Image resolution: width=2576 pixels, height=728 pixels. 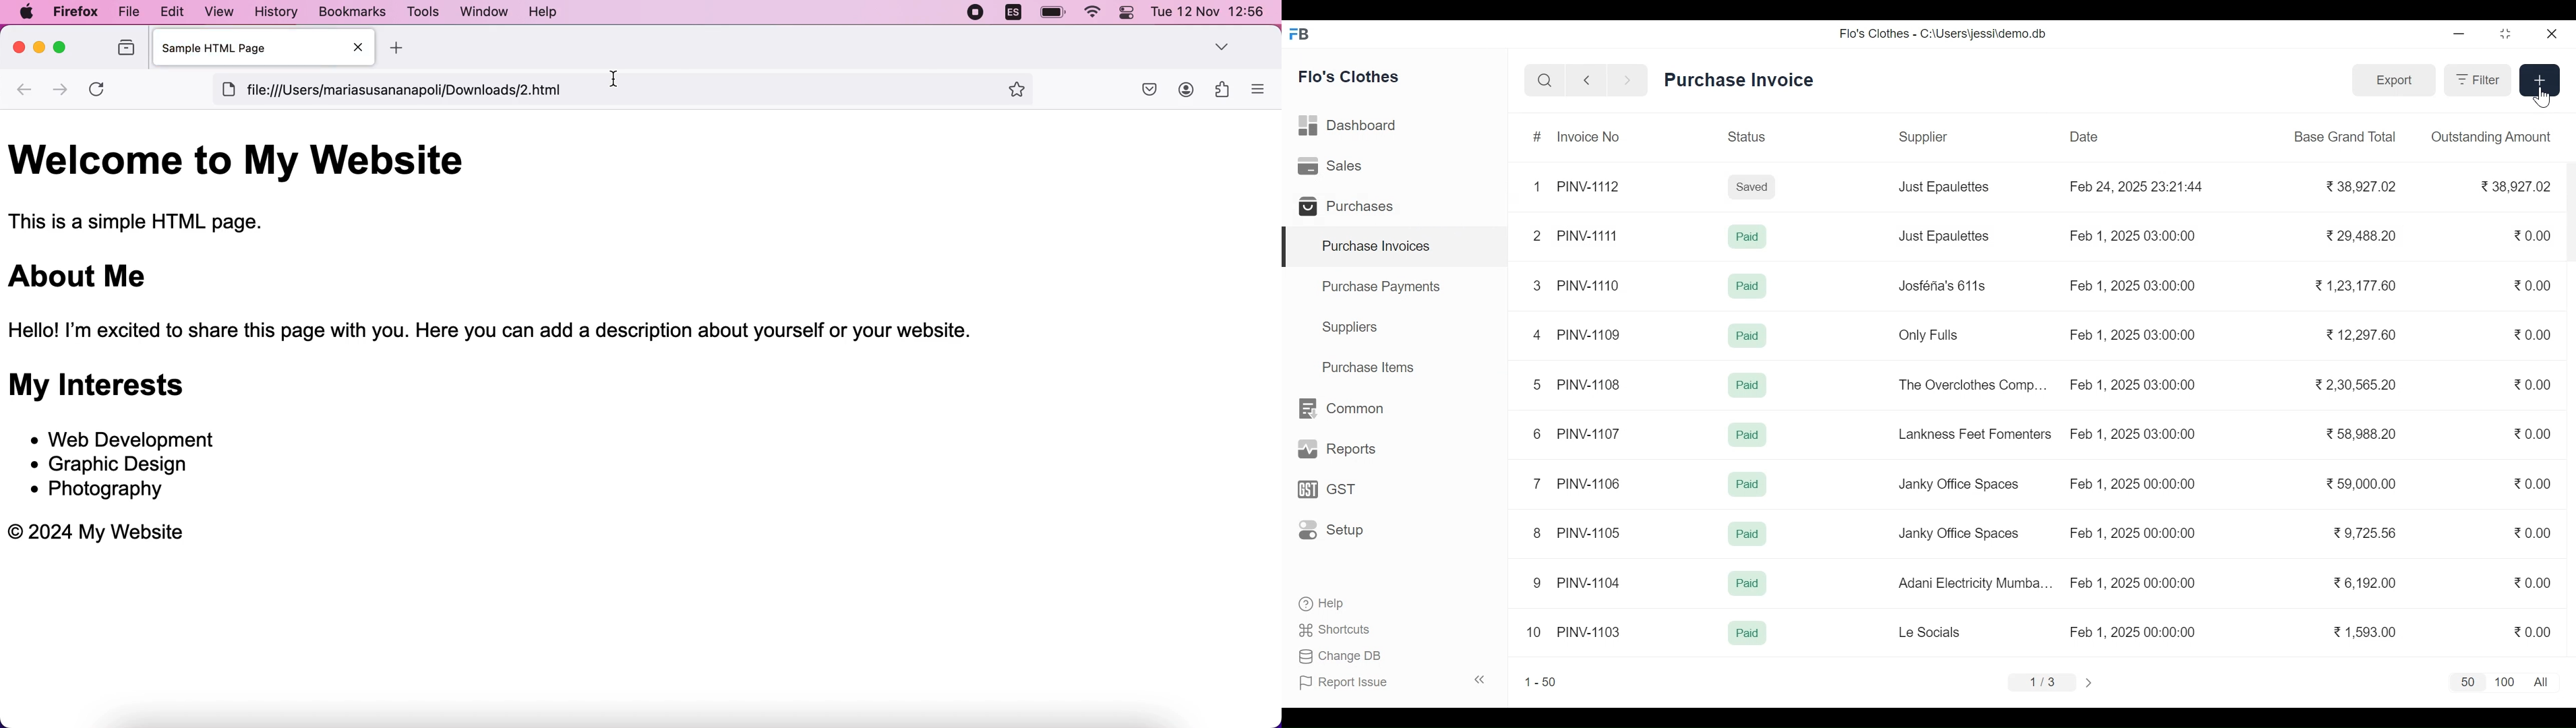 I want to click on 29,488.20, so click(x=2363, y=235).